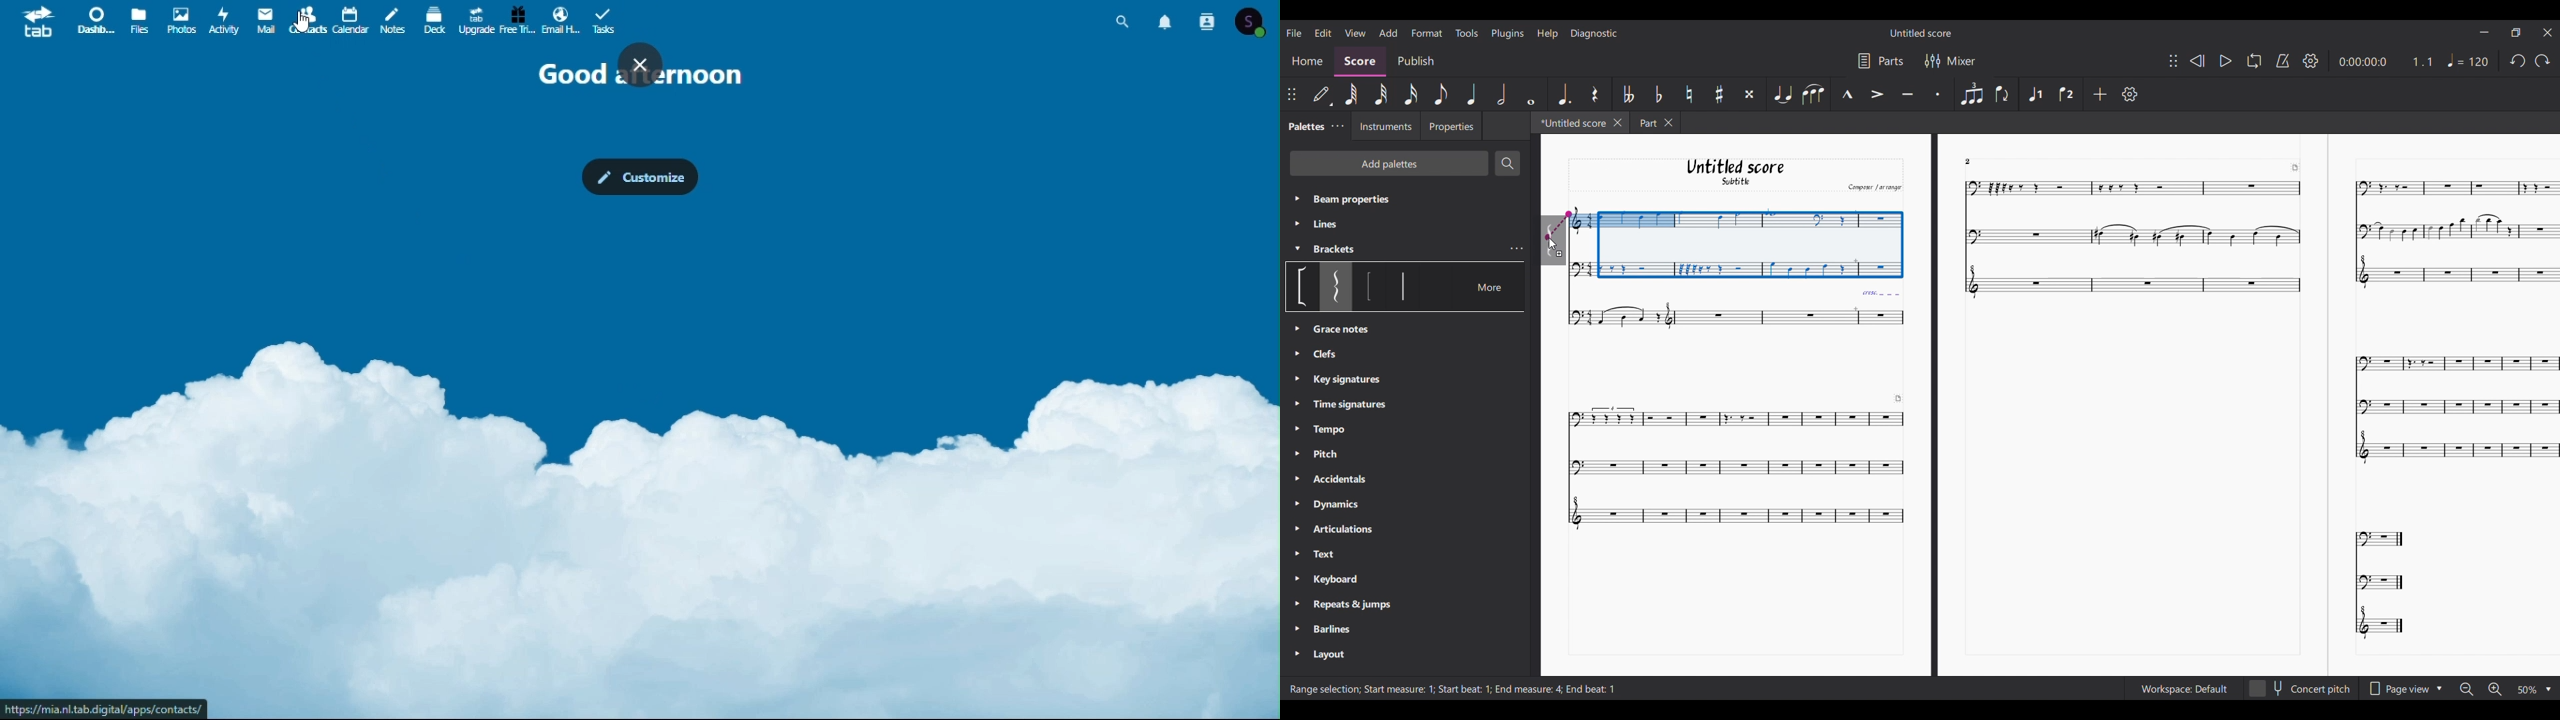 The width and height of the screenshot is (2576, 728). What do you see at coordinates (1355, 33) in the screenshot?
I see `View ` at bounding box center [1355, 33].